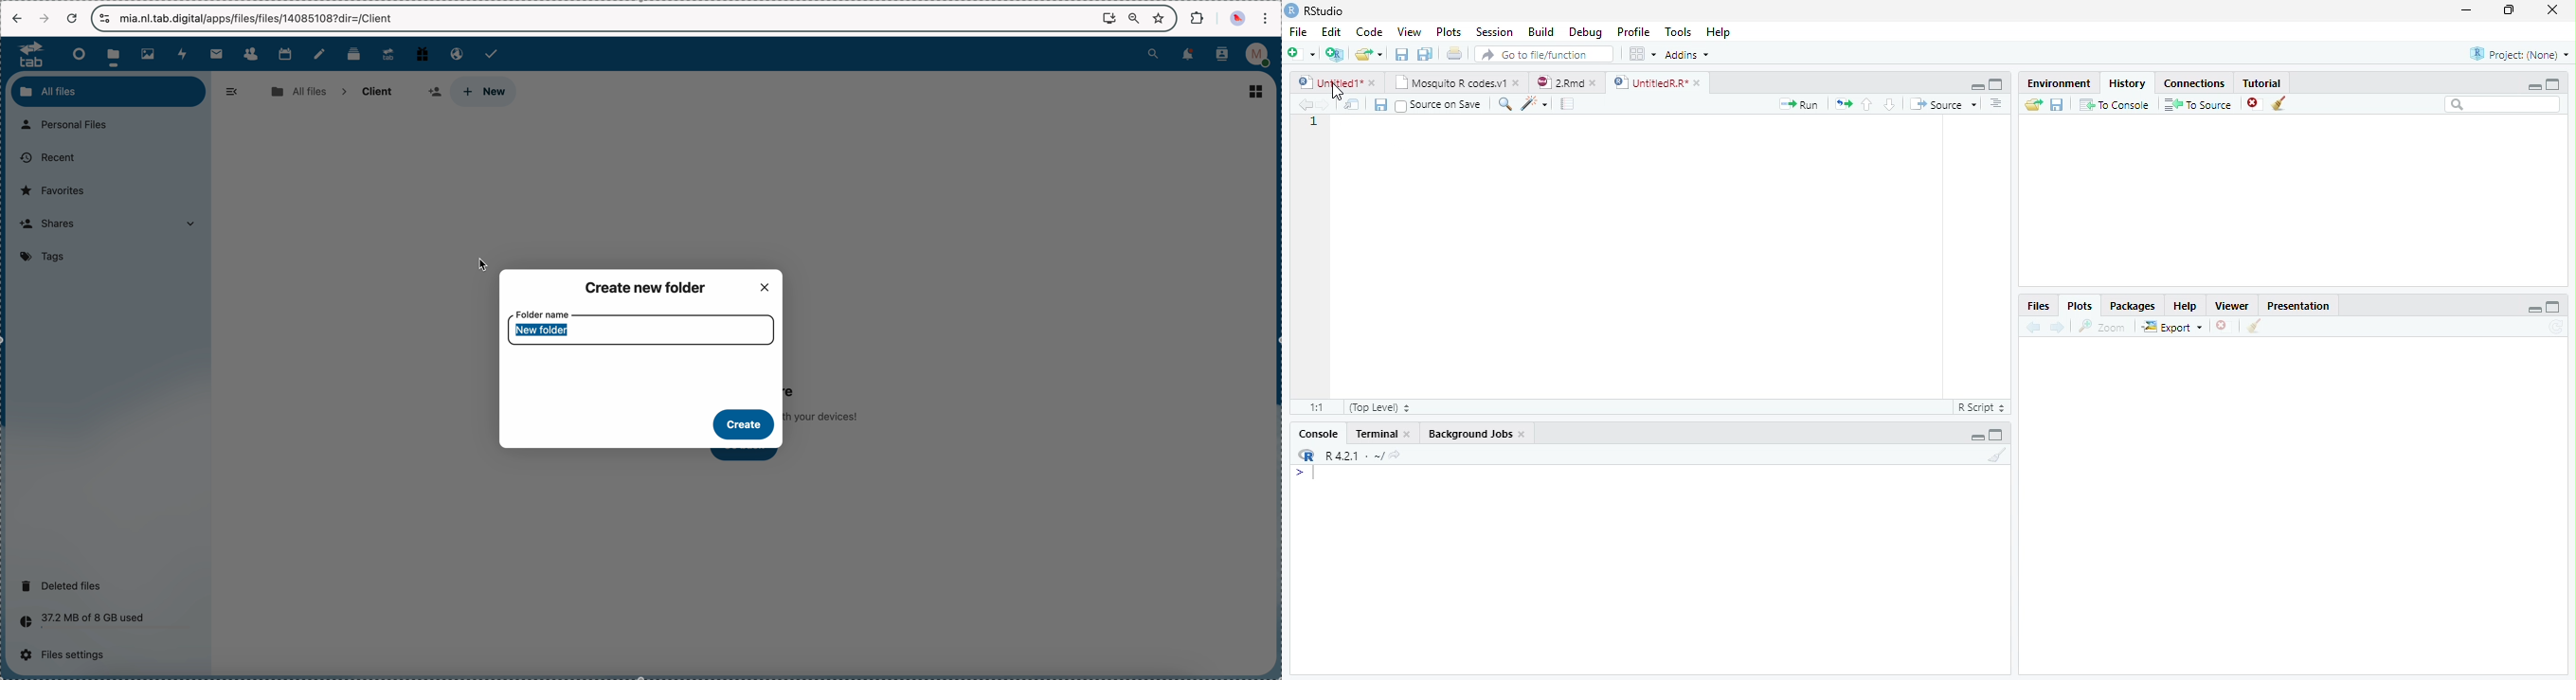 The image size is (2576, 700). What do you see at coordinates (2128, 82) in the screenshot?
I see `History` at bounding box center [2128, 82].